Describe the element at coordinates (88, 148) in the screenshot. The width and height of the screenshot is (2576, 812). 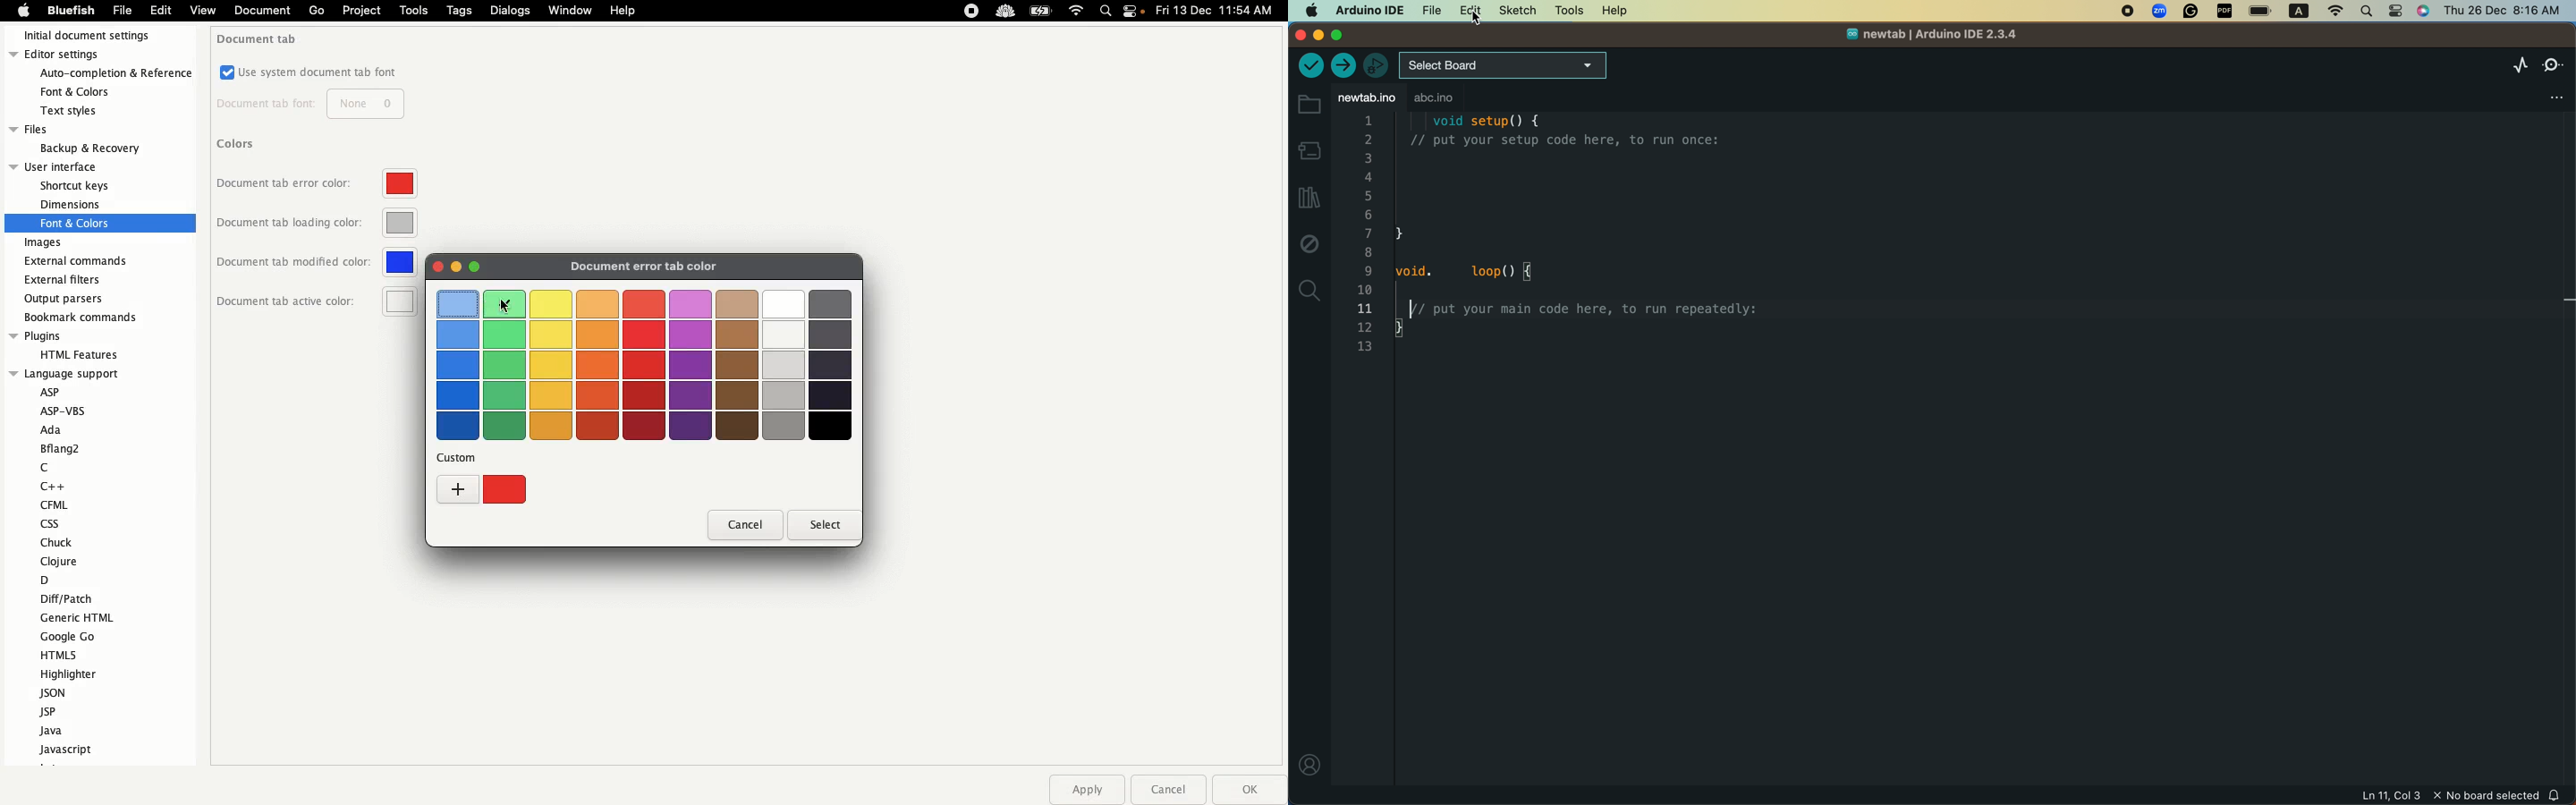
I see `backup & recovery` at that location.